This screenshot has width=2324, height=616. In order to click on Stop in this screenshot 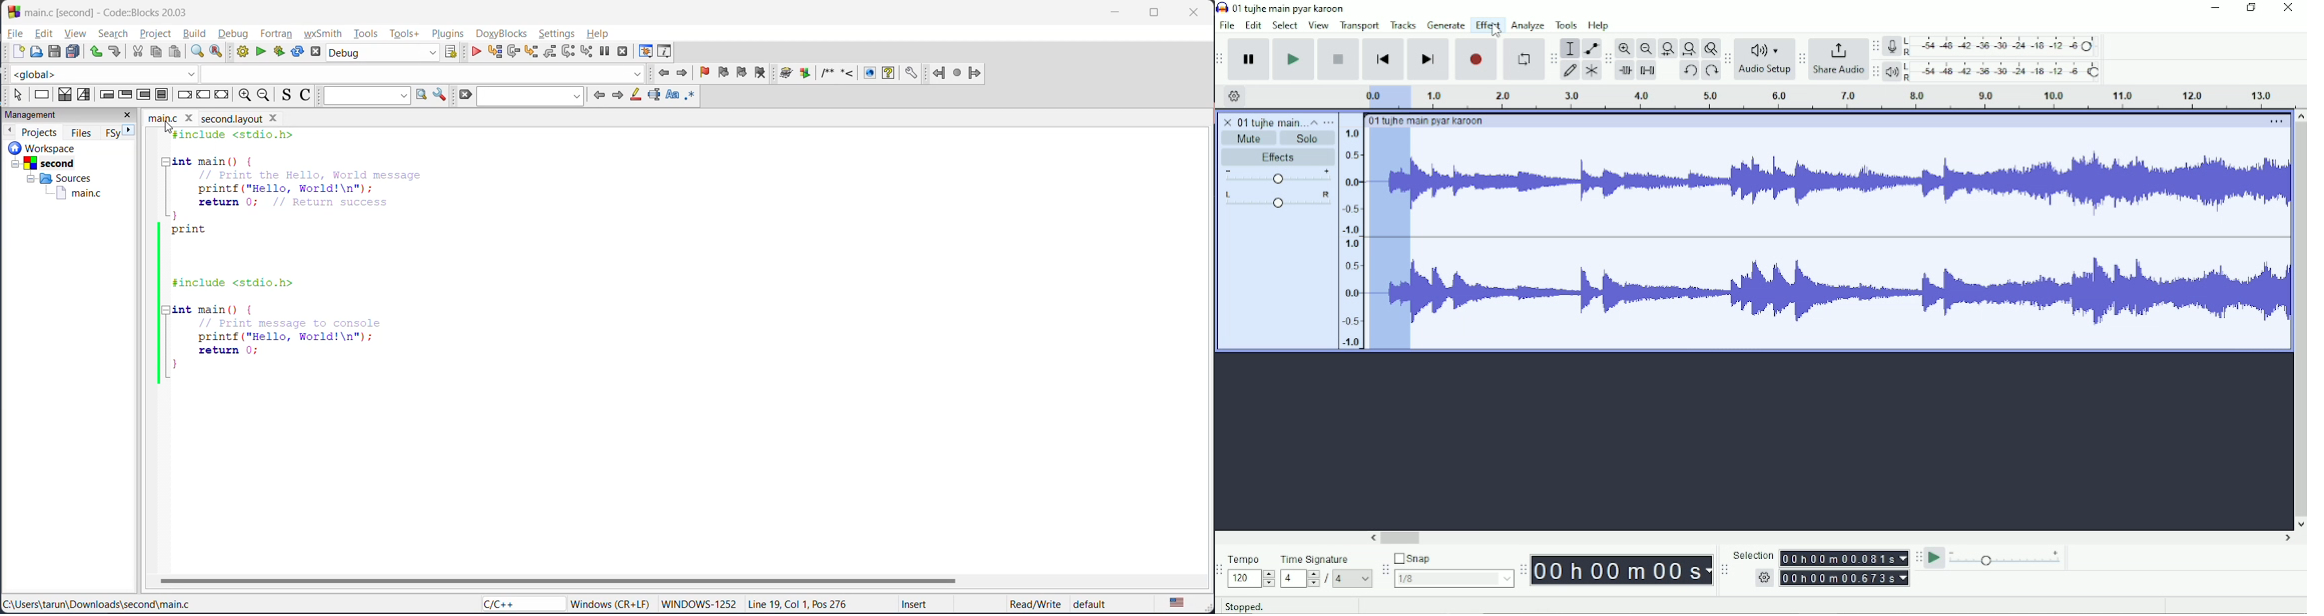, I will do `click(1340, 58)`.